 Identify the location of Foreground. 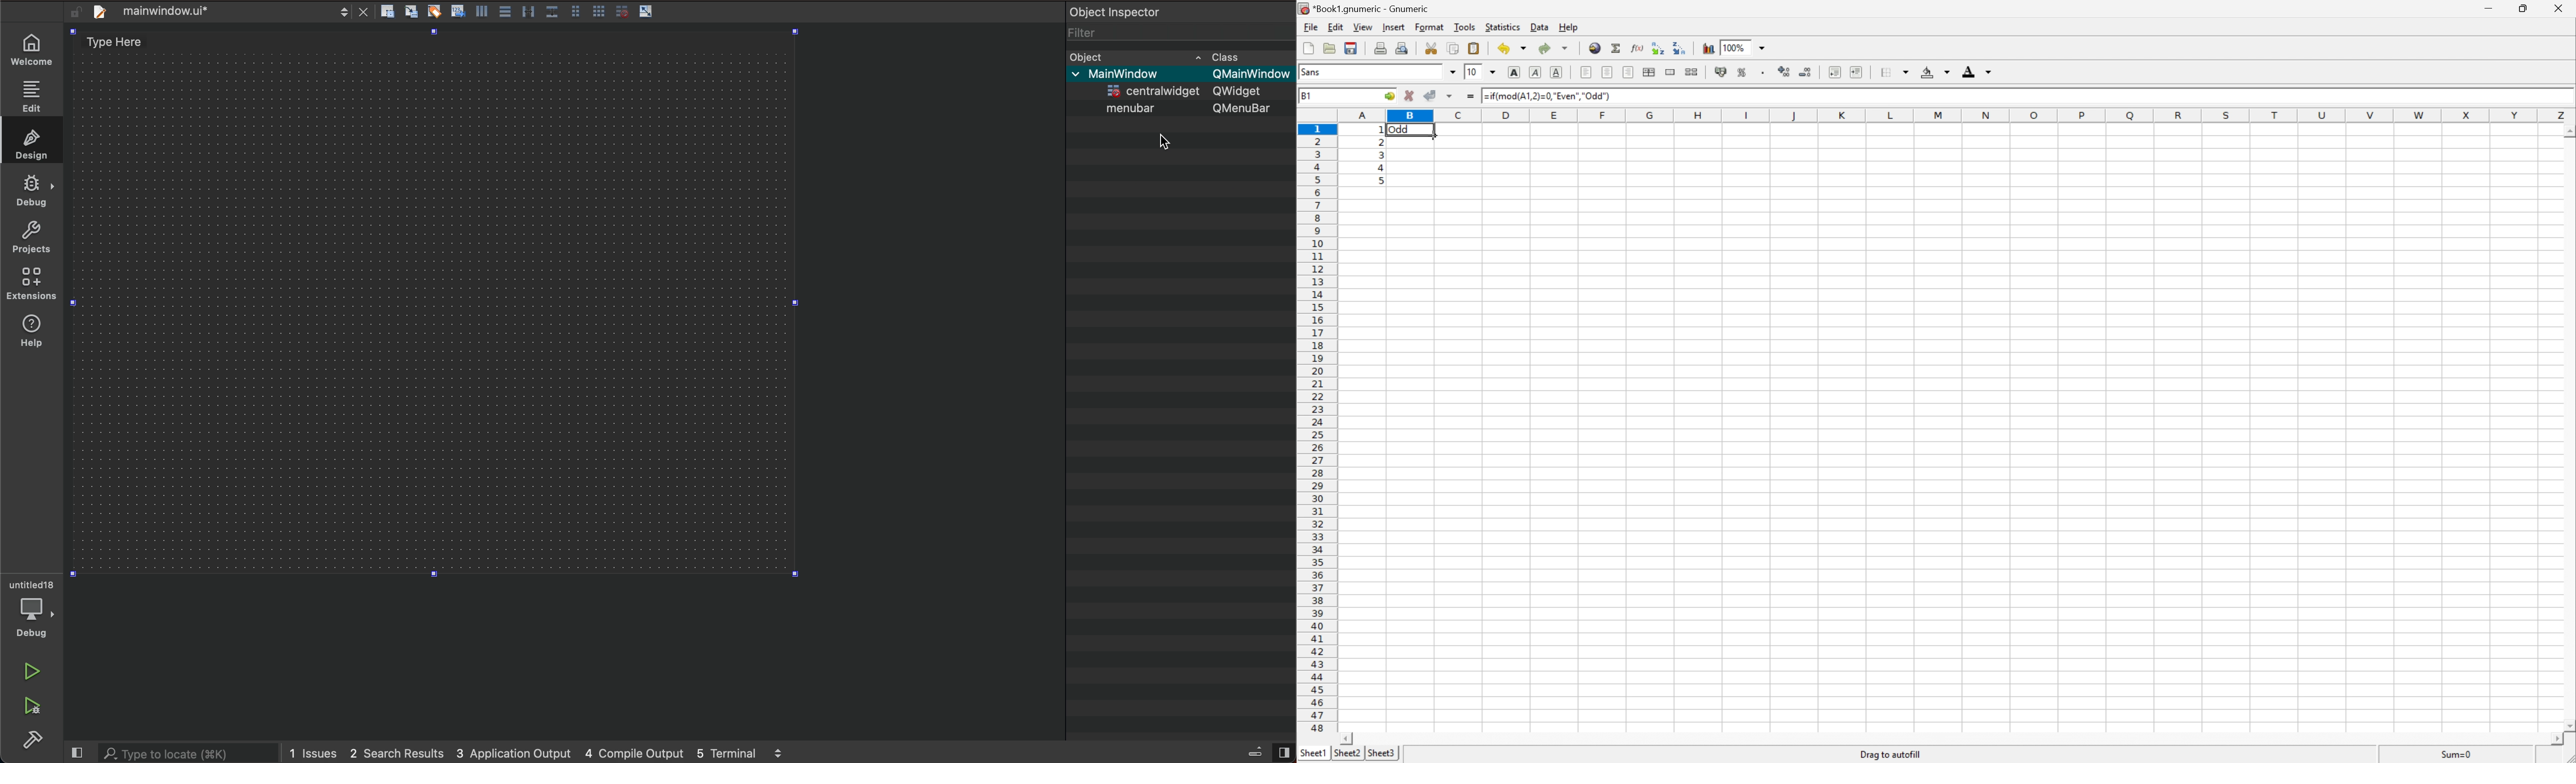
(1978, 72).